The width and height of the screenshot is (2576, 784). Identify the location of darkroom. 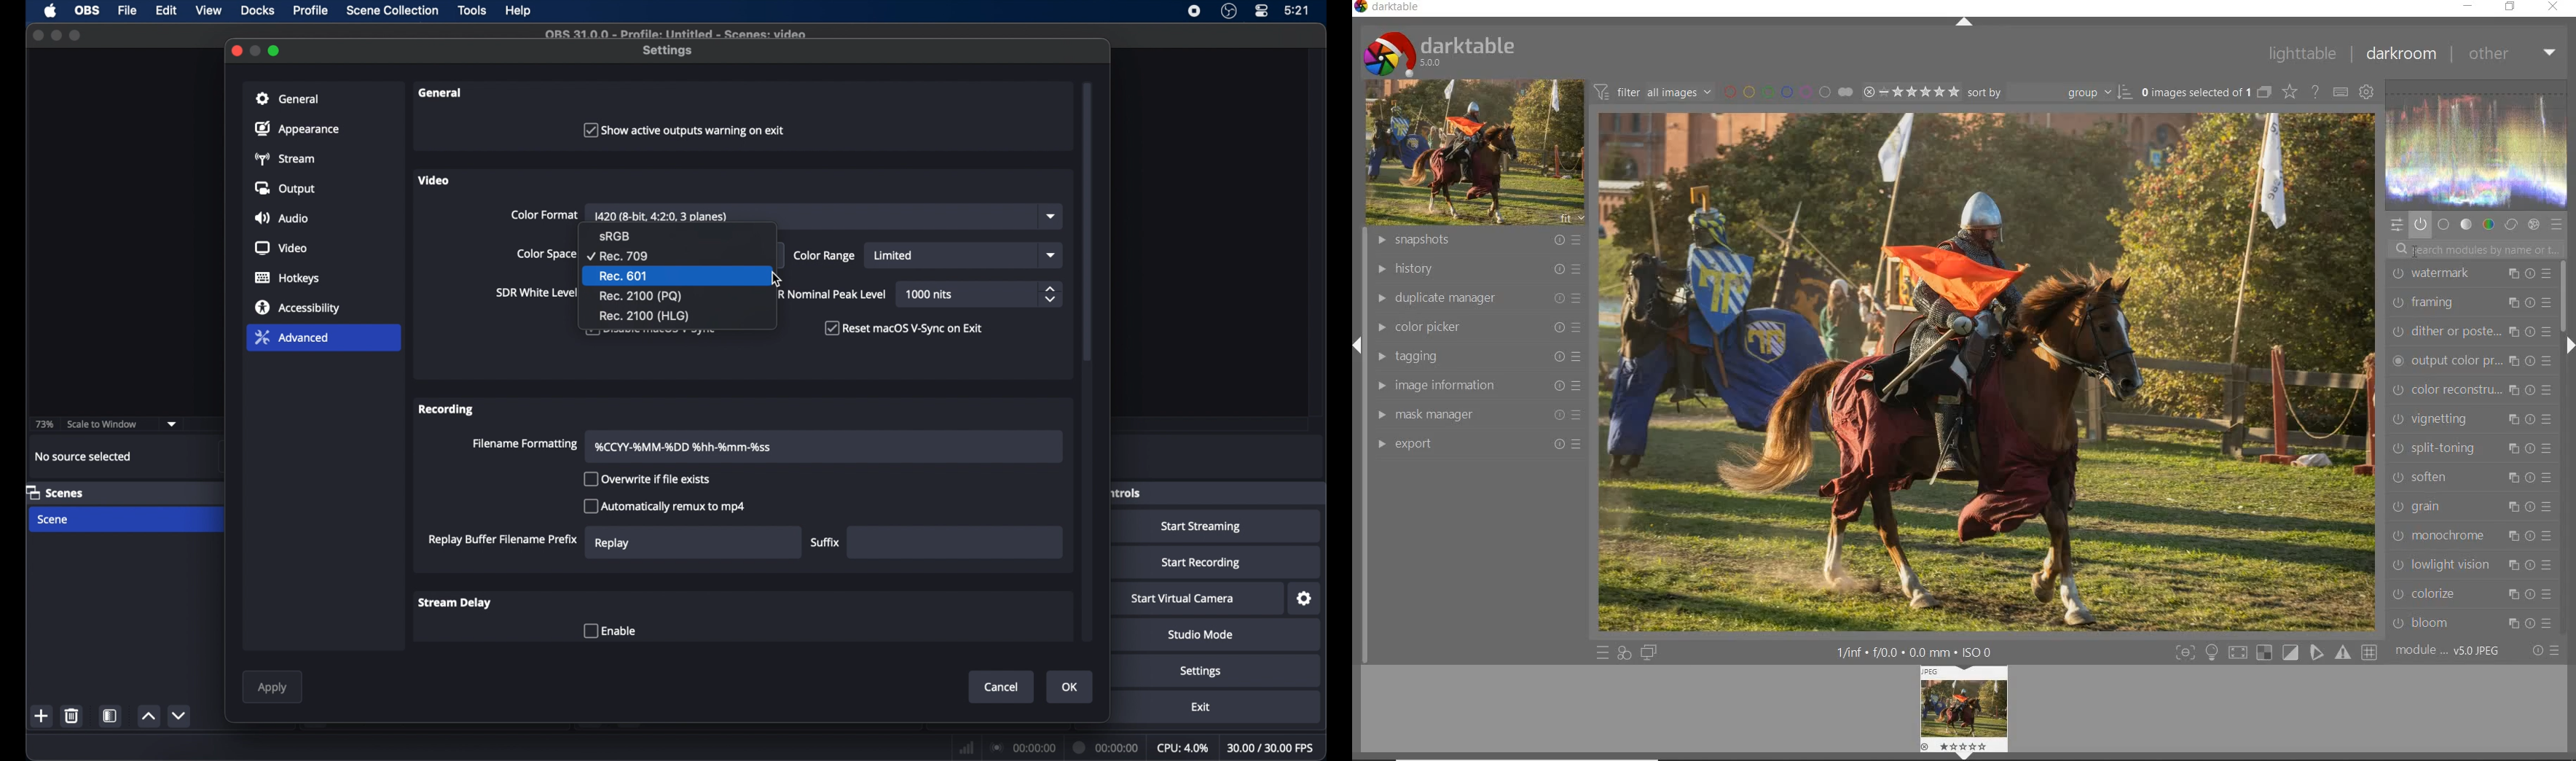
(2400, 56).